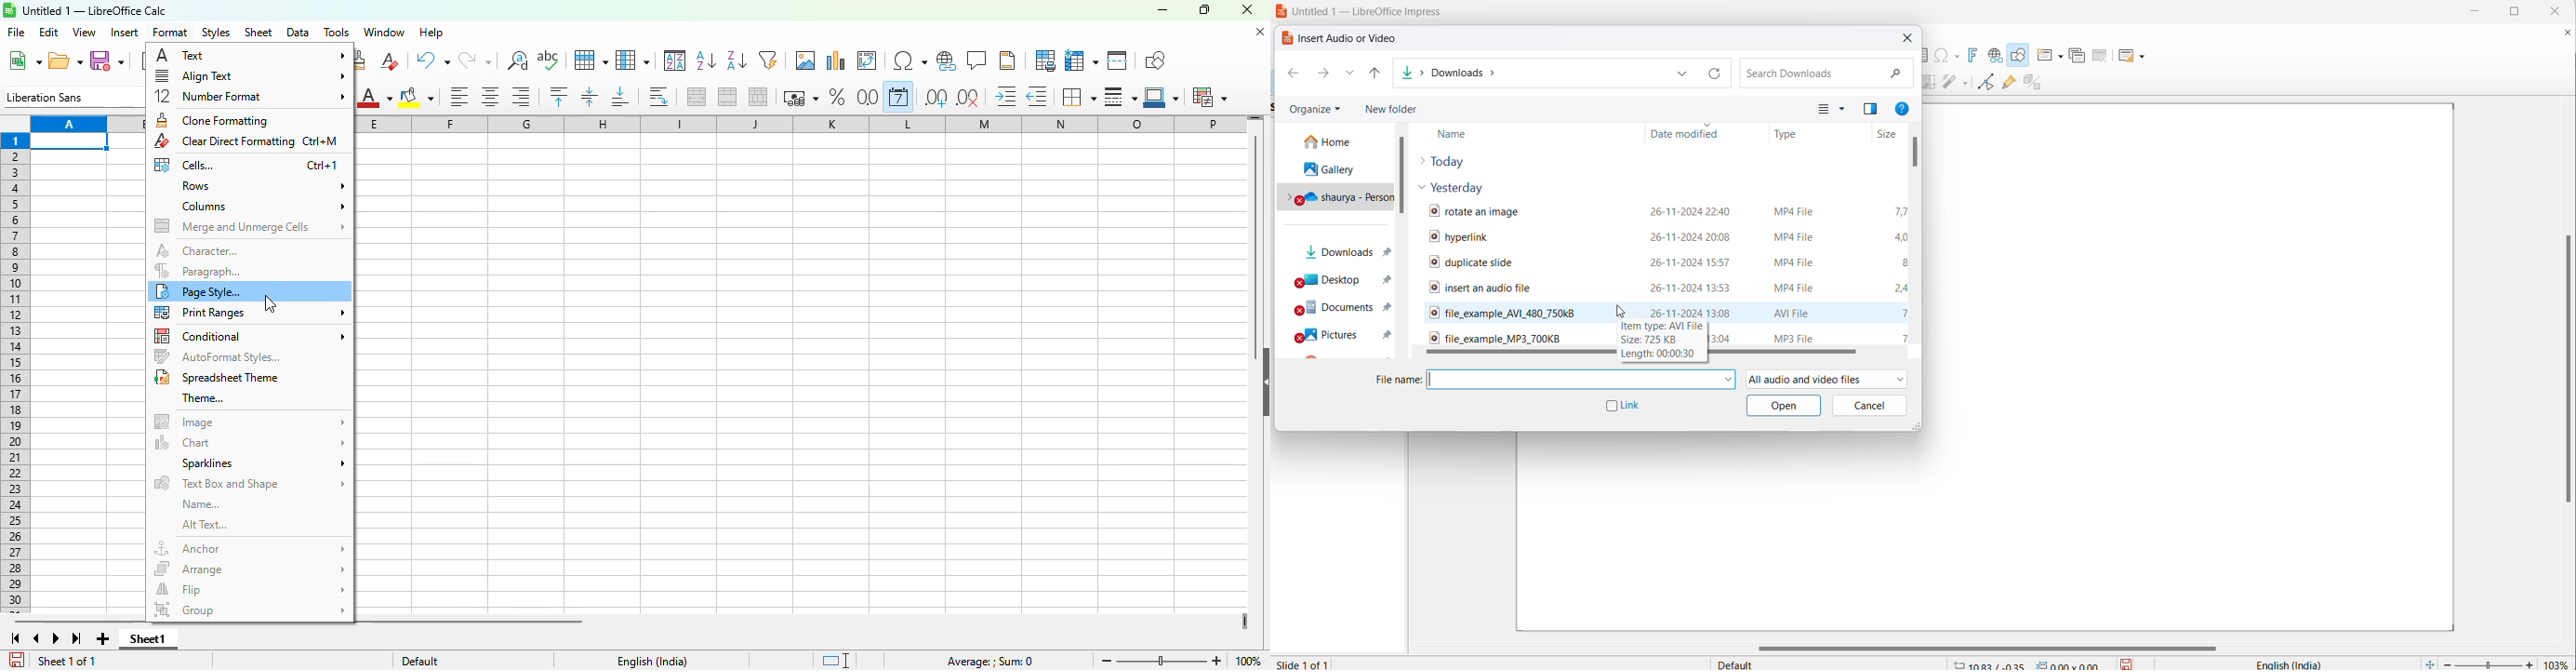 The height and width of the screenshot is (672, 2576). I want to click on scroll to previous sheet, so click(37, 638).